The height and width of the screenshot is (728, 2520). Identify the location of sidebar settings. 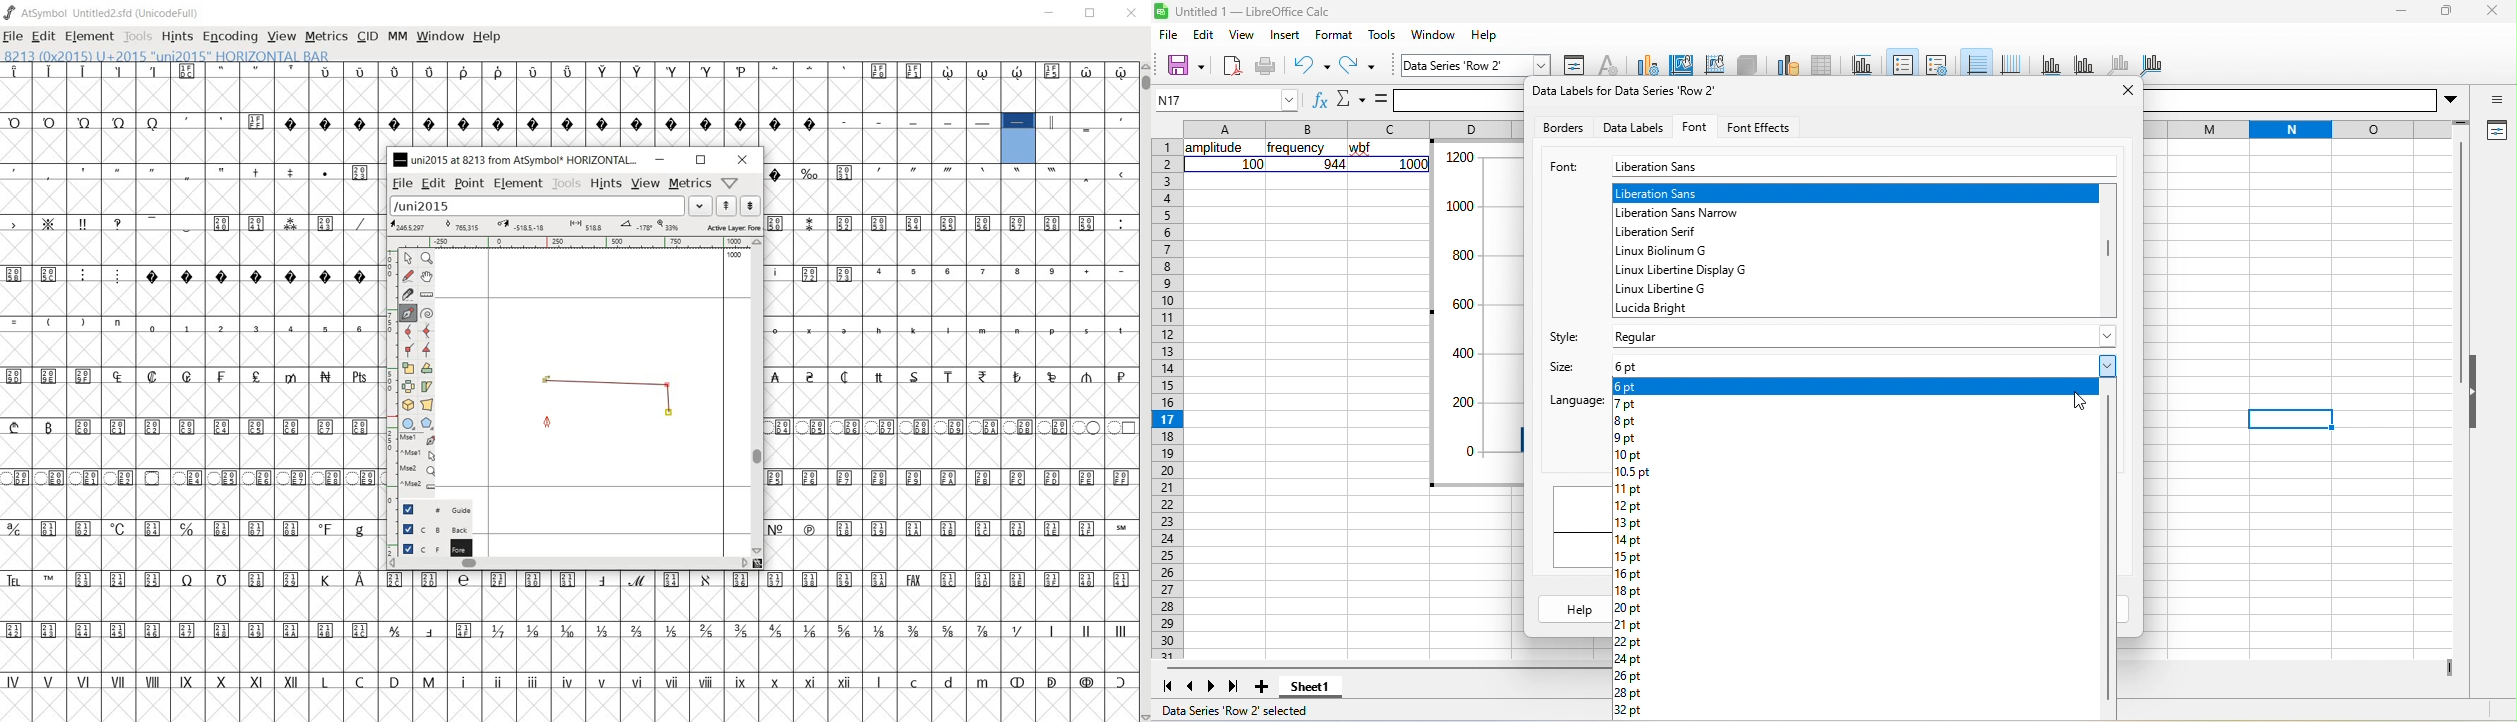
(2494, 96).